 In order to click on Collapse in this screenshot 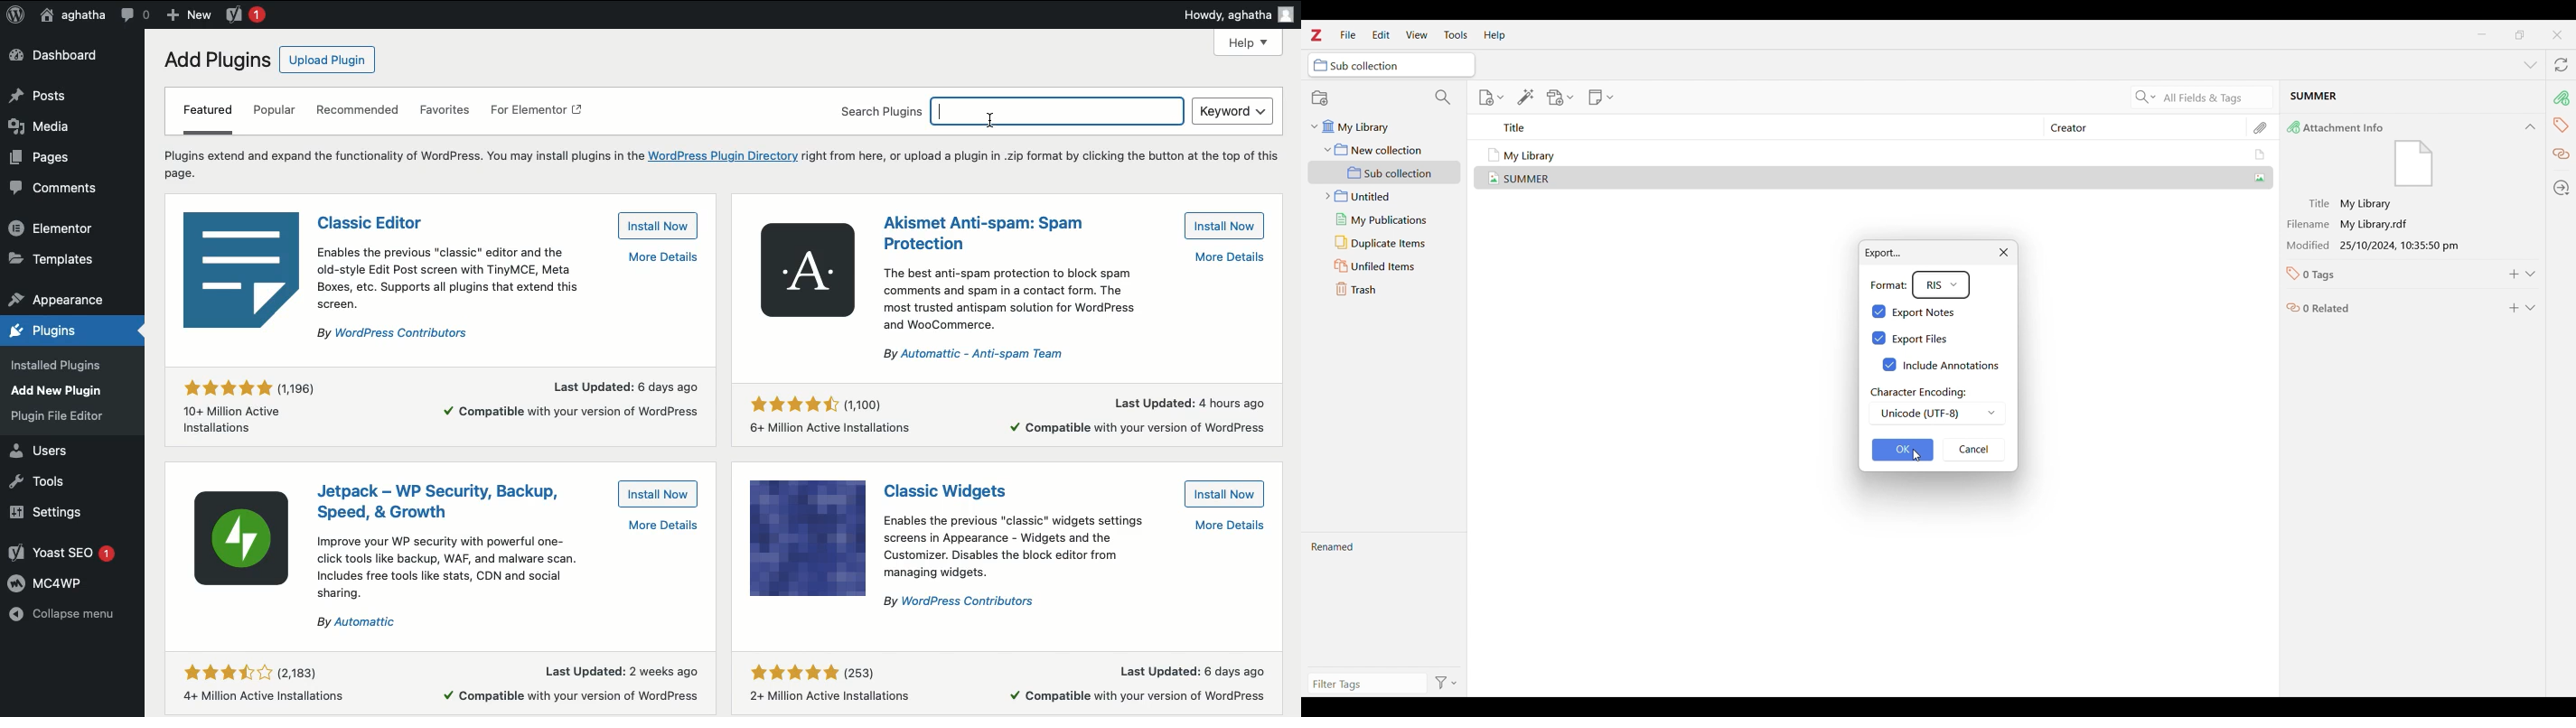, I will do `click(2531, 127)`.